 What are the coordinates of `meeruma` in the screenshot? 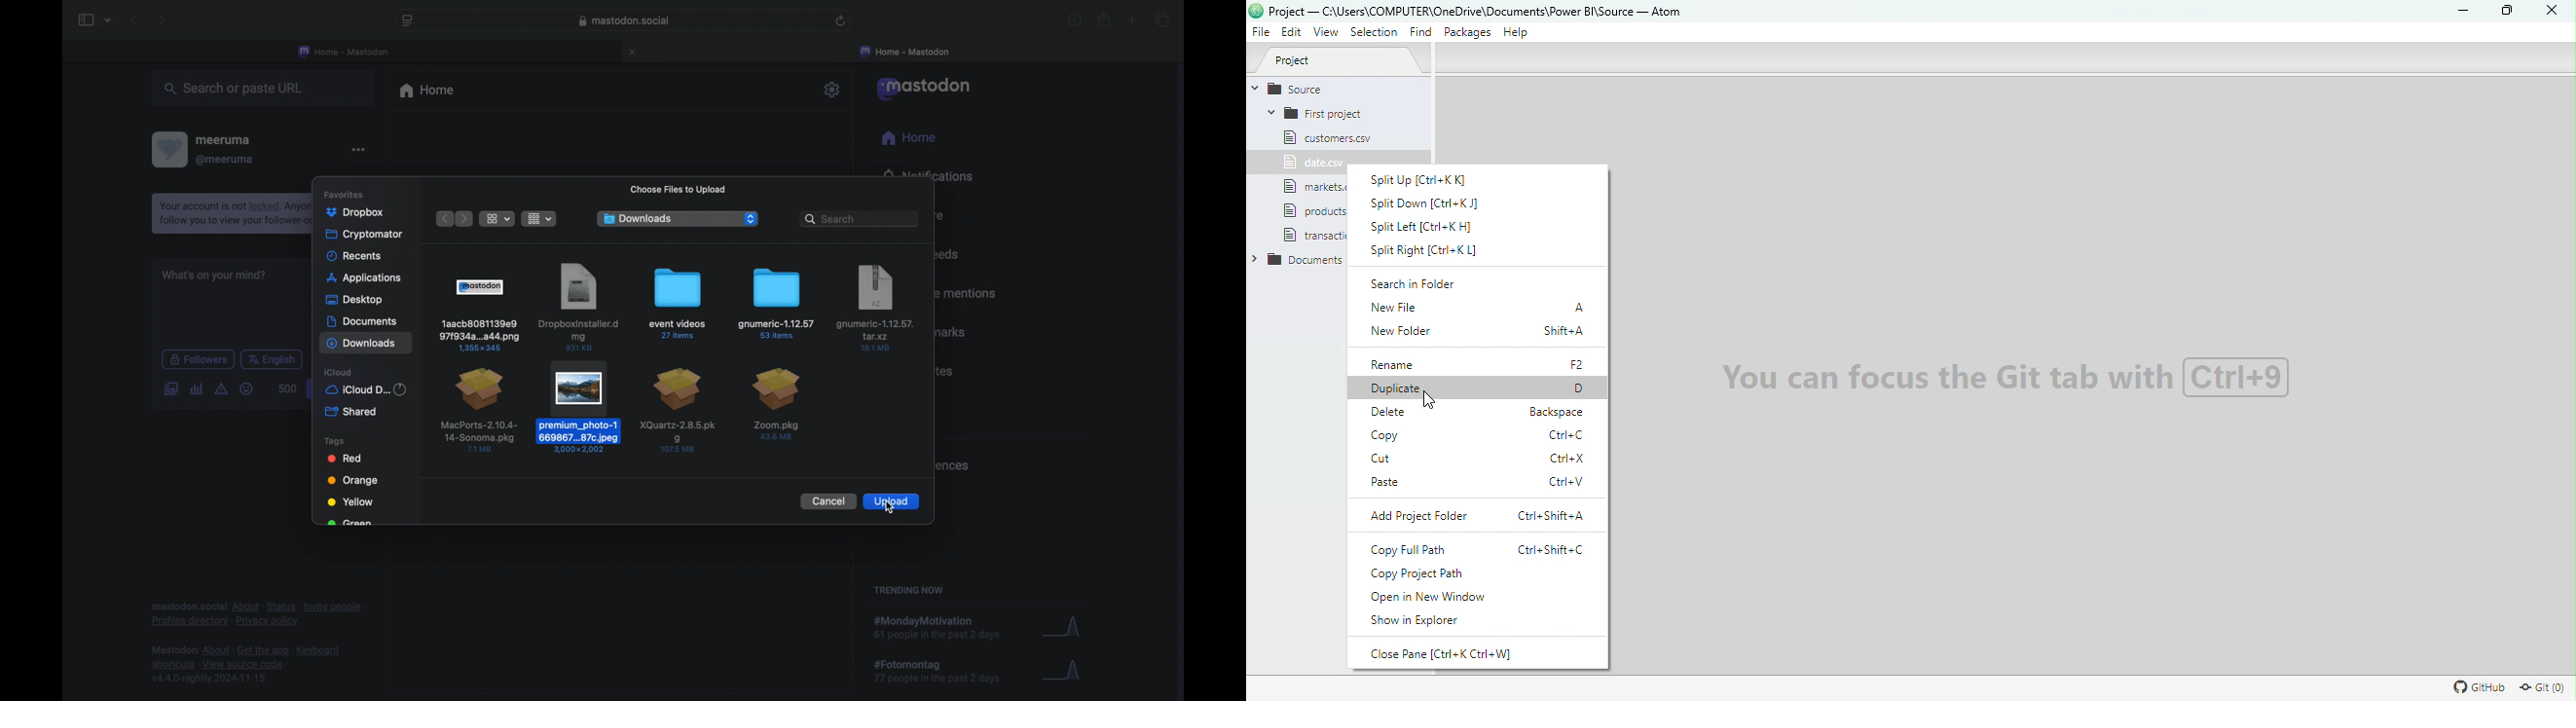 It's located at (226, 140).